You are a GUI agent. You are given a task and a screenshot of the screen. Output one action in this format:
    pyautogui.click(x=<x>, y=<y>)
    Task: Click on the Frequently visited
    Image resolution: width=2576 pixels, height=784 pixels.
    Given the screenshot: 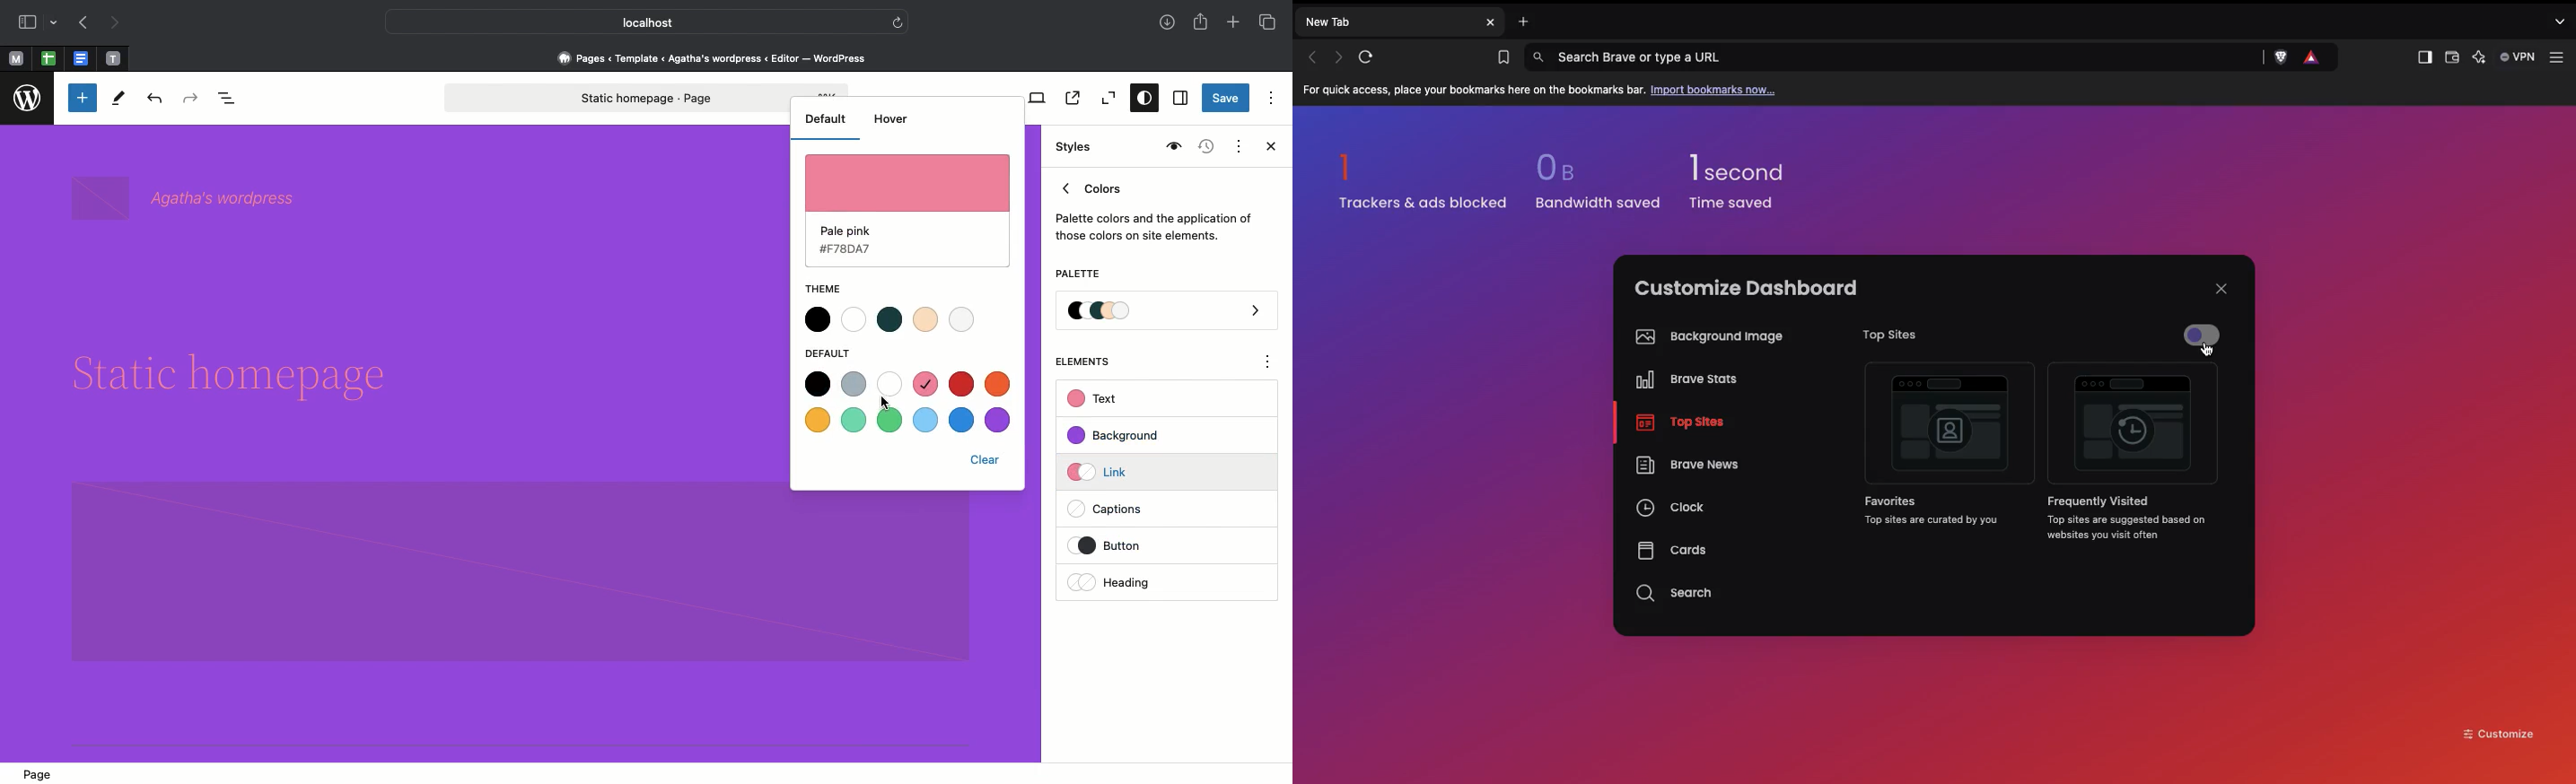 What is the action you would take?
    pyautogui.click(x=2135, y=426)
    